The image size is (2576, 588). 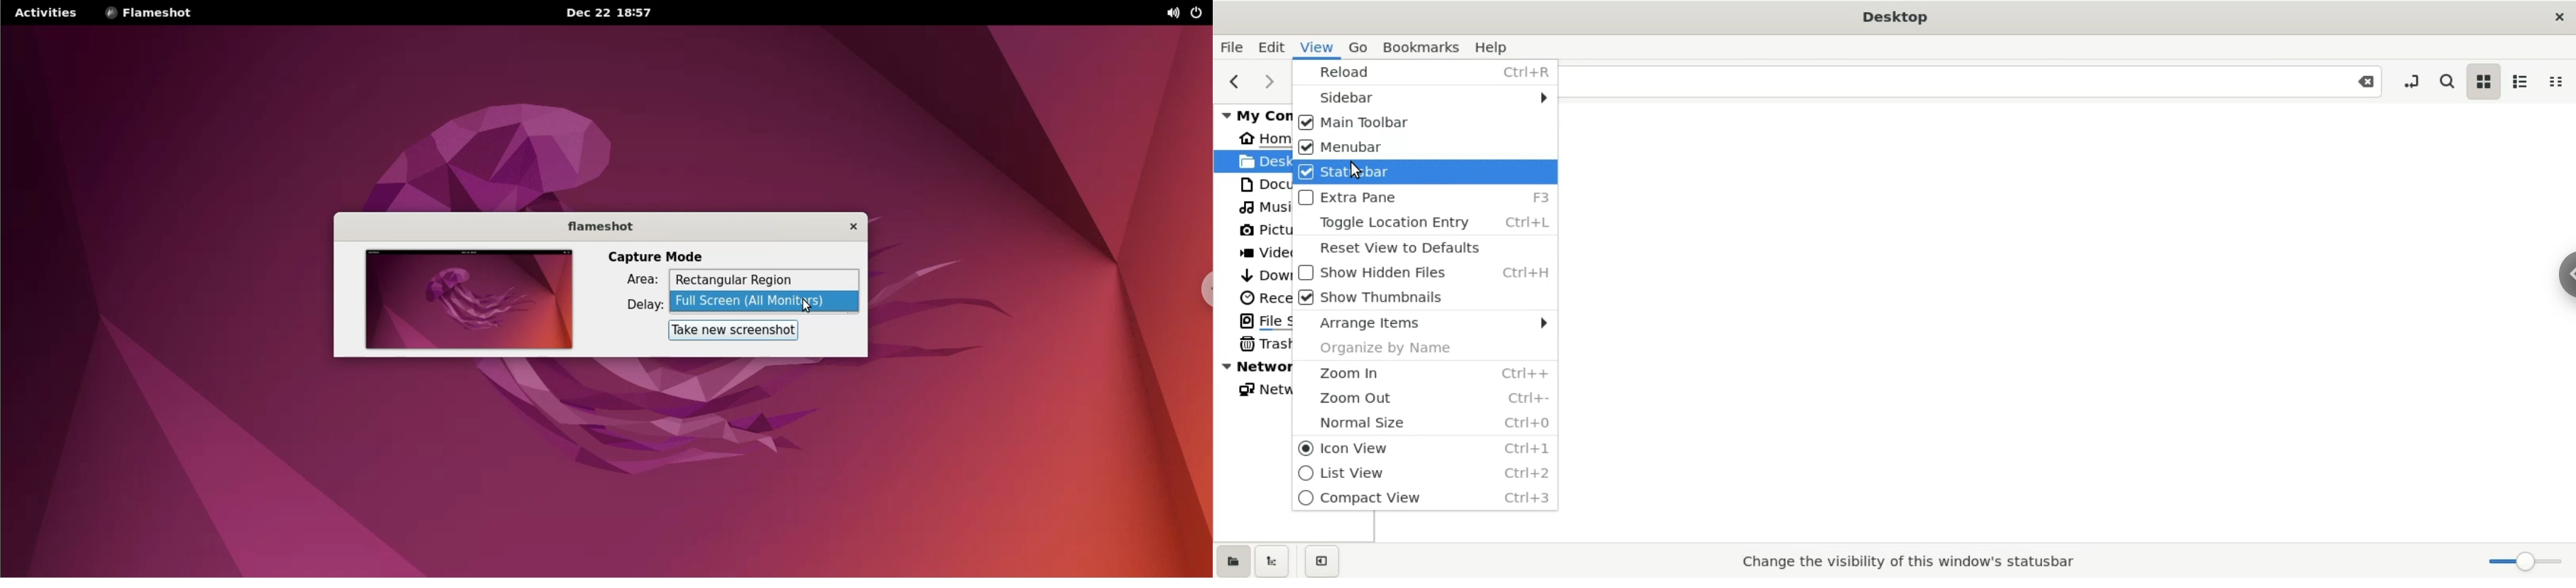 I want to click on Help, so click(x=1498, y=45).